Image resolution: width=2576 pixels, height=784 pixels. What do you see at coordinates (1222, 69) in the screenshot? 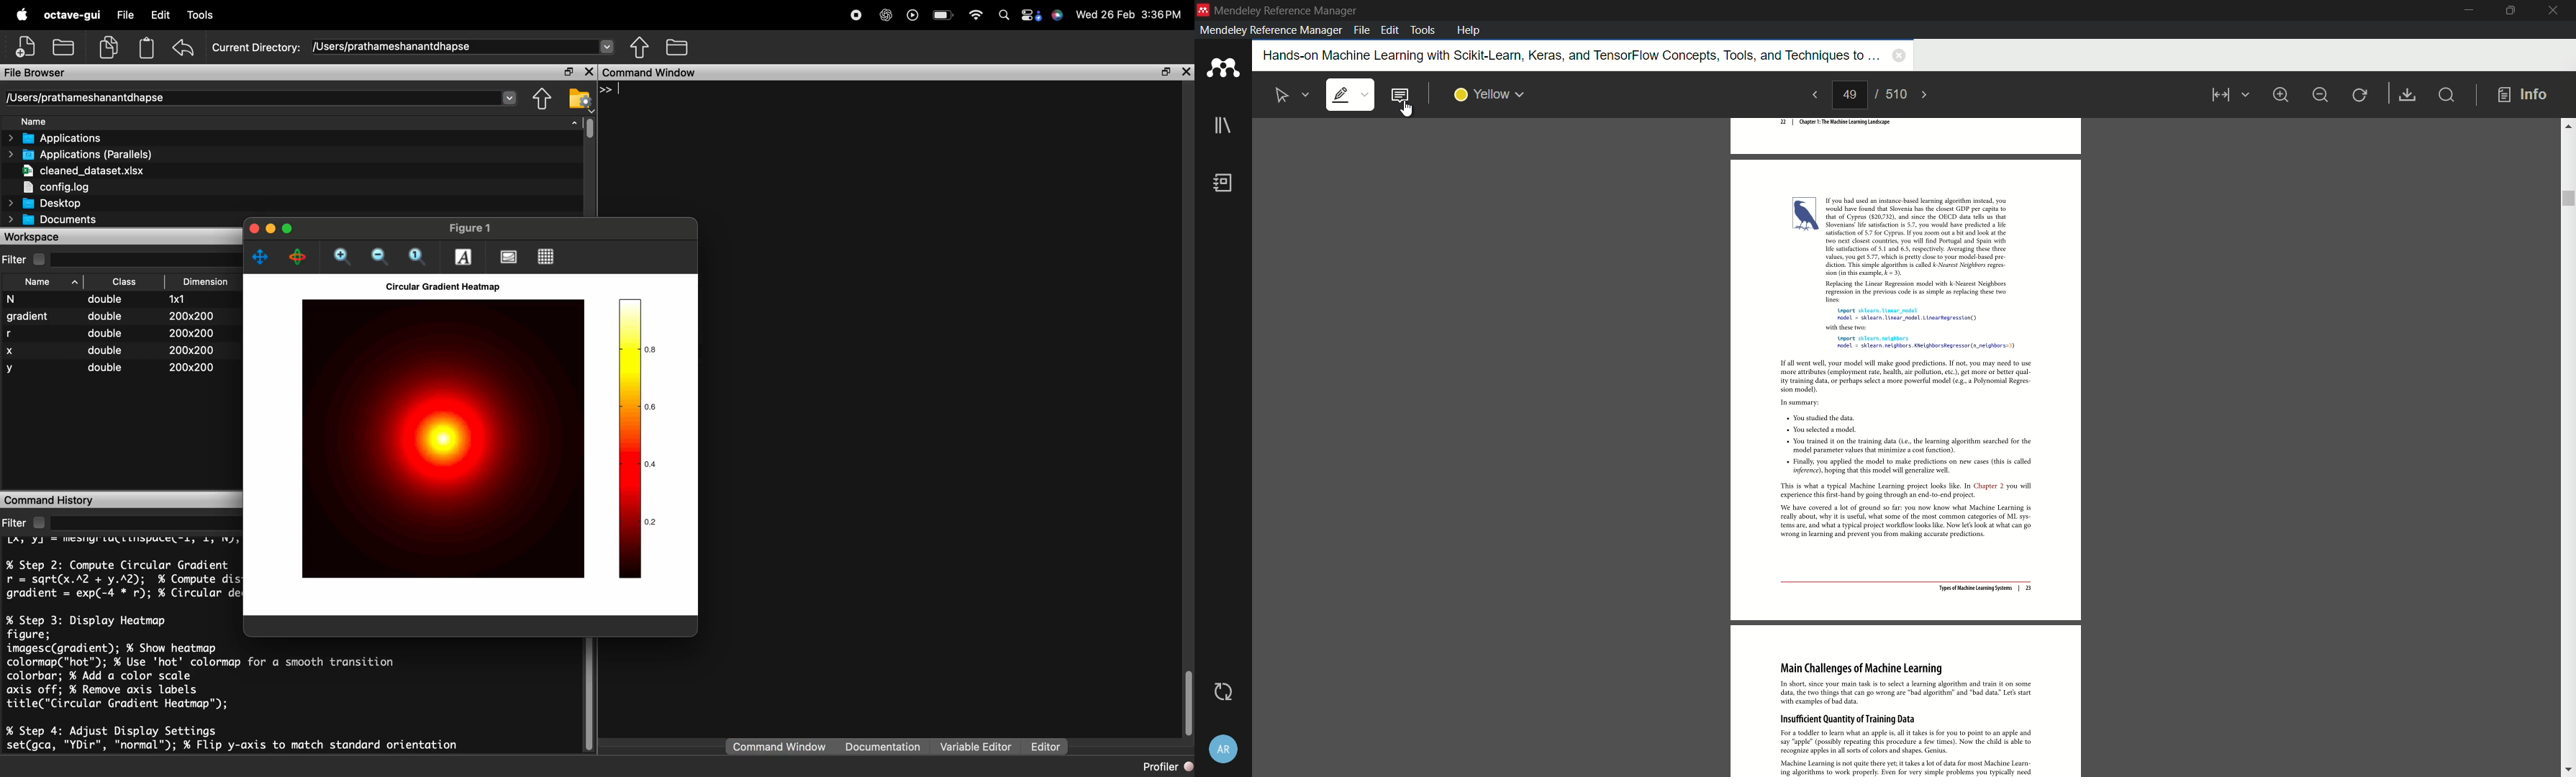
I see `app icon` at bounding box center [1222, 69].